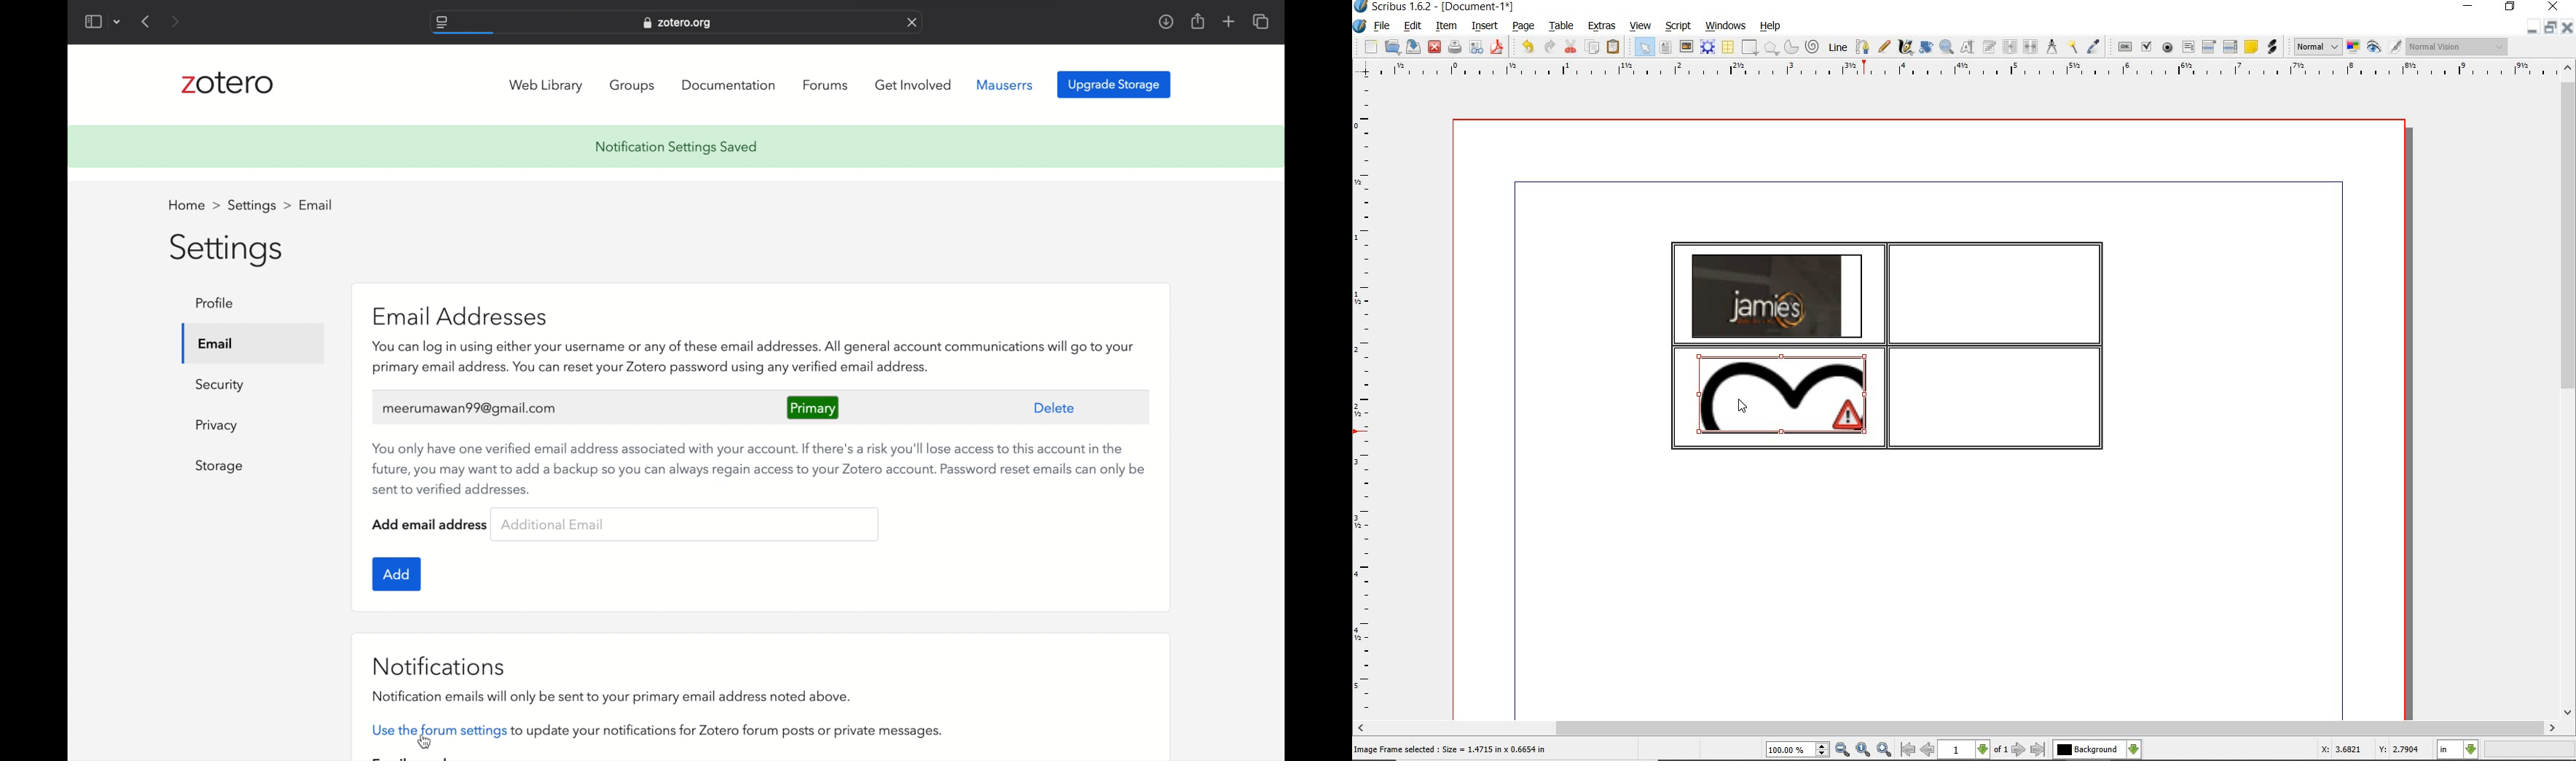 This screenshot has width=2576, height=784. I want to click on Image Frame selected : Size = 1.4715 in x 0.6654 in, so click(1452, 749).